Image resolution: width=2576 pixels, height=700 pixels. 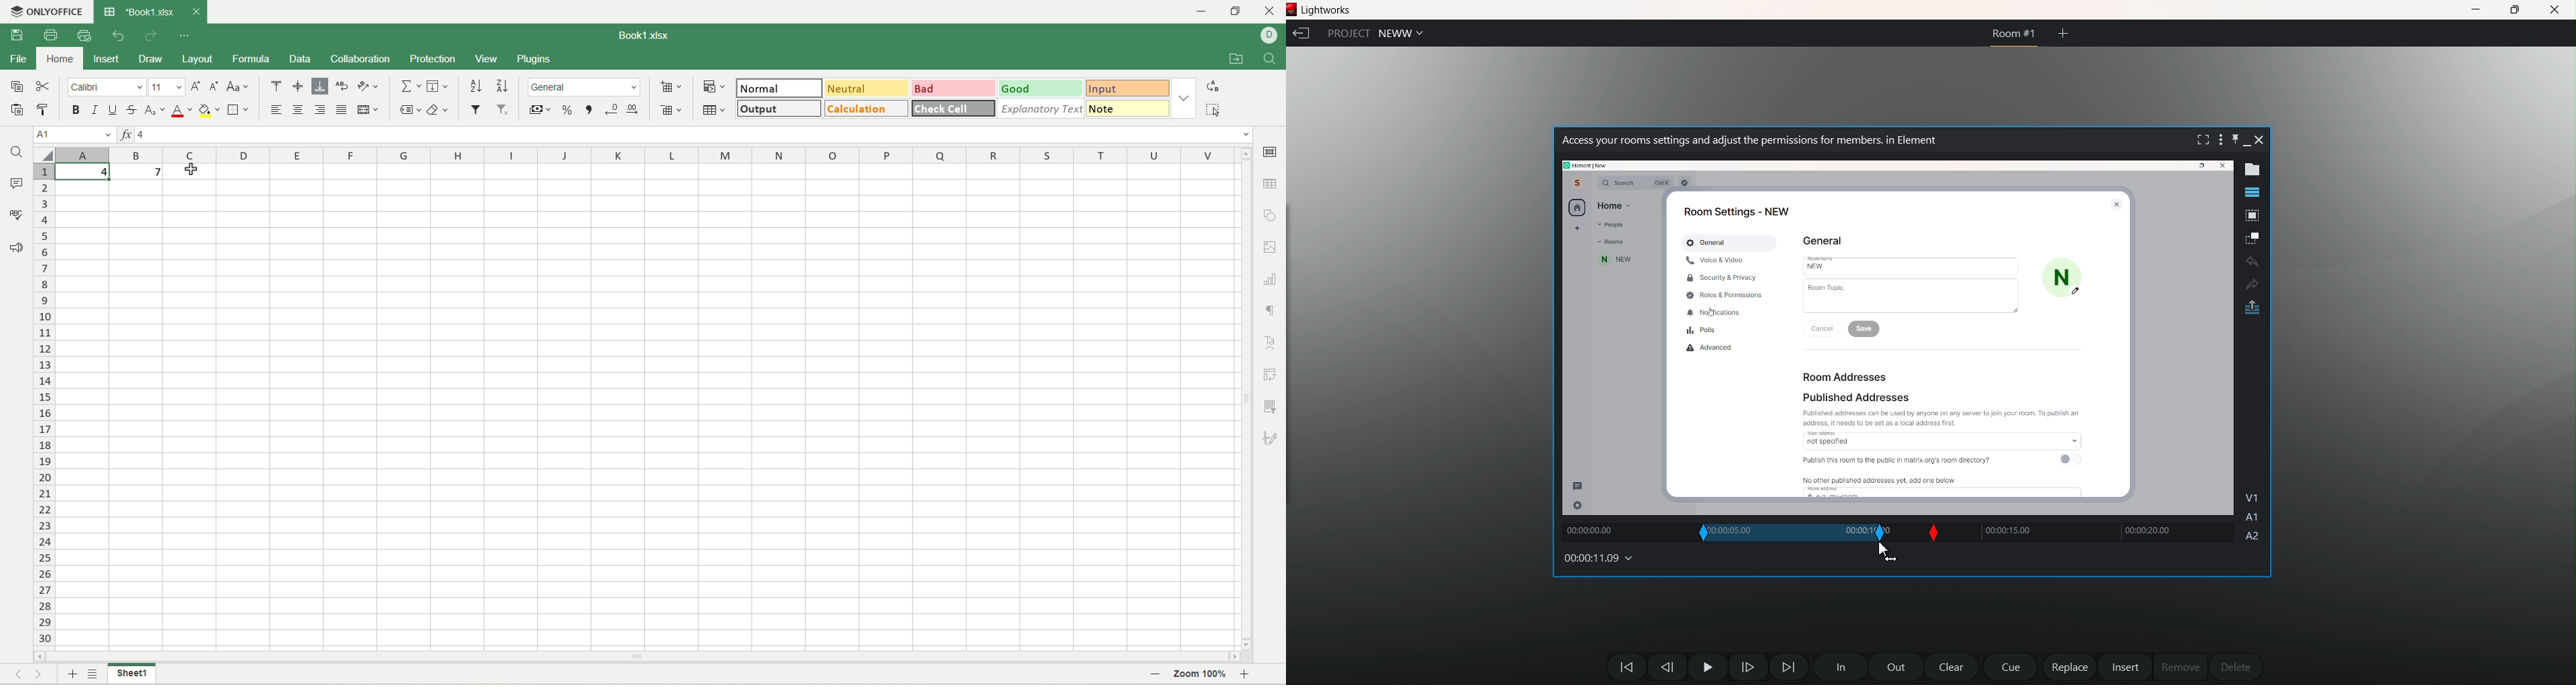 What do you see at coordinates (1722, 277) in the screenshot?
I see `Security & Privacy` at bounding box center [1722, 277].